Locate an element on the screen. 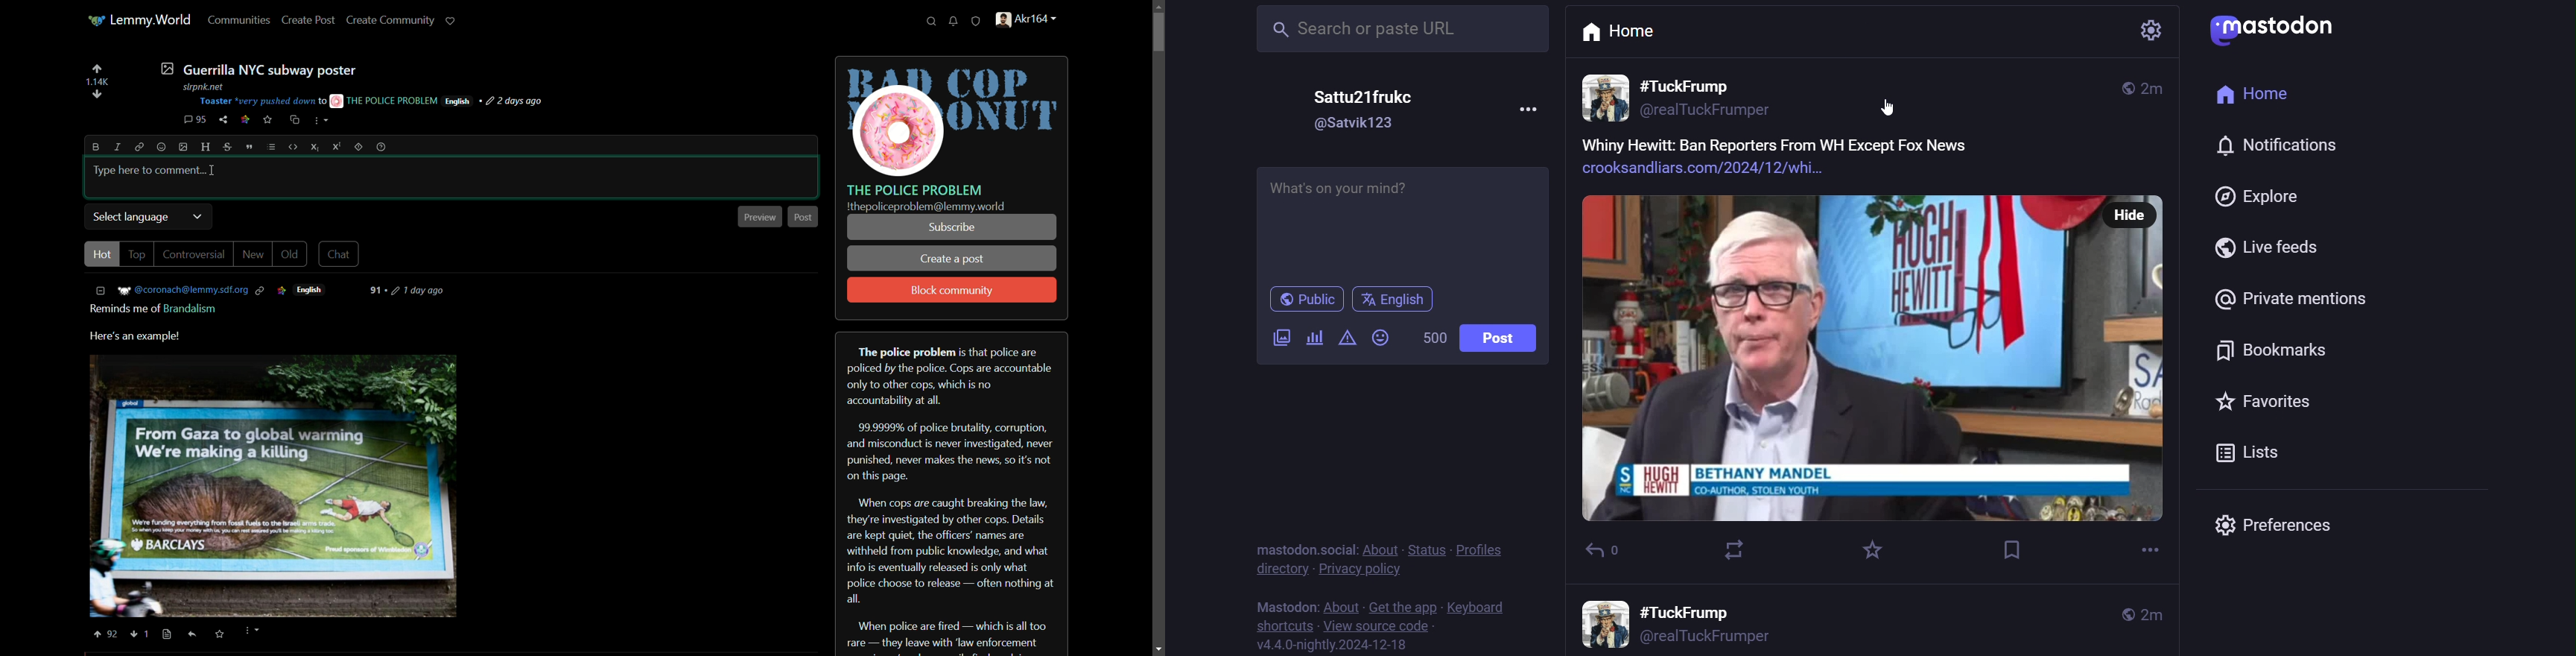 The image size is (2576, 672). controversial is located at coordinates (192, 255).